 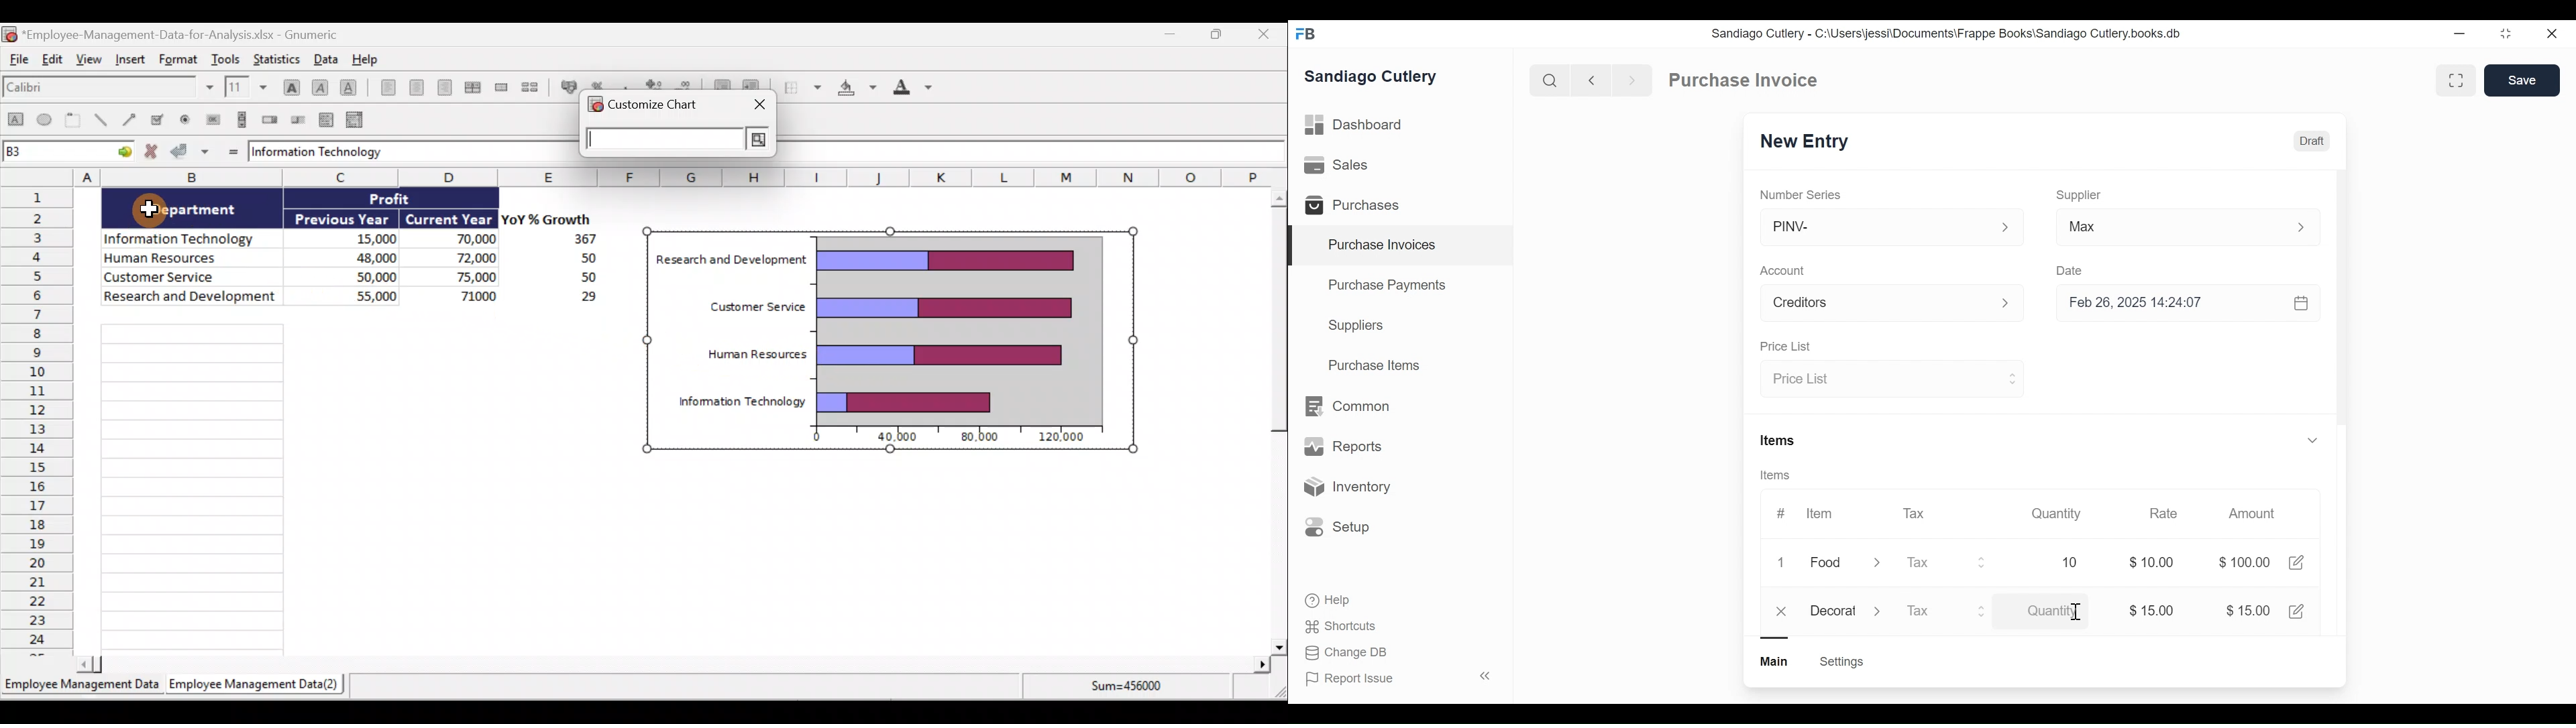 What do you see at coordinates (541, 219) in the screenshot?
I see `YoY % Growth` at bounding box center [541, 219].